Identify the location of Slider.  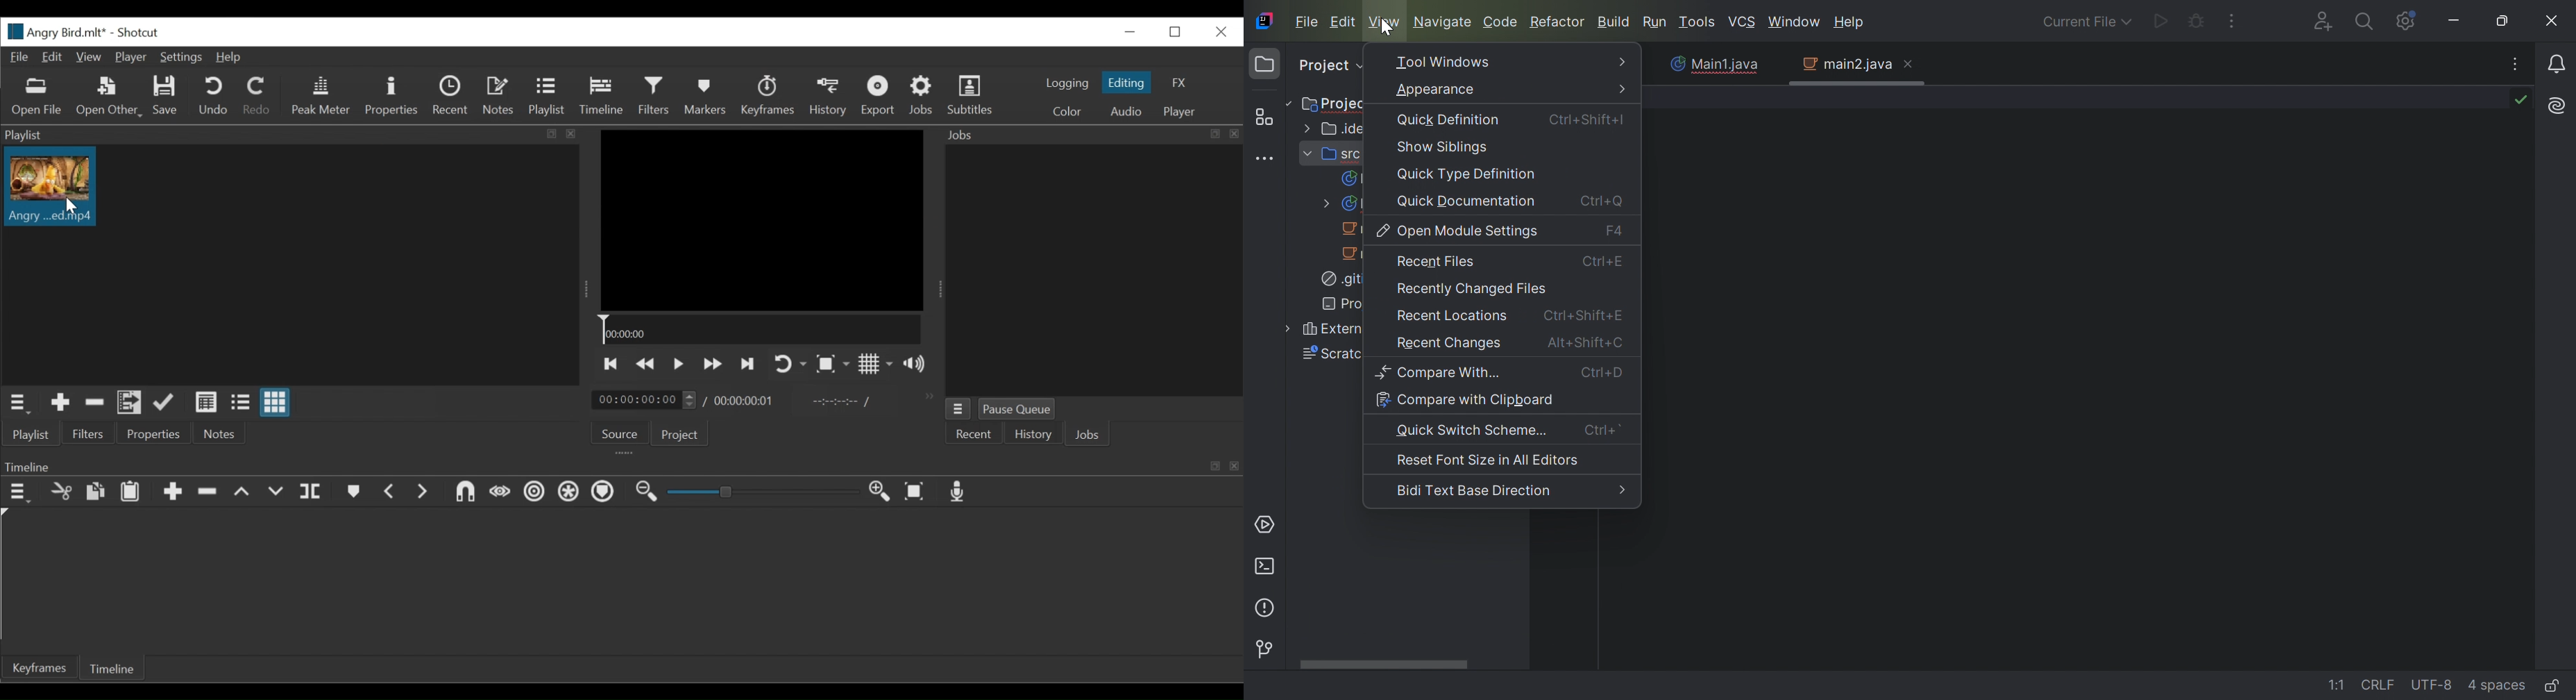
(764, 492).